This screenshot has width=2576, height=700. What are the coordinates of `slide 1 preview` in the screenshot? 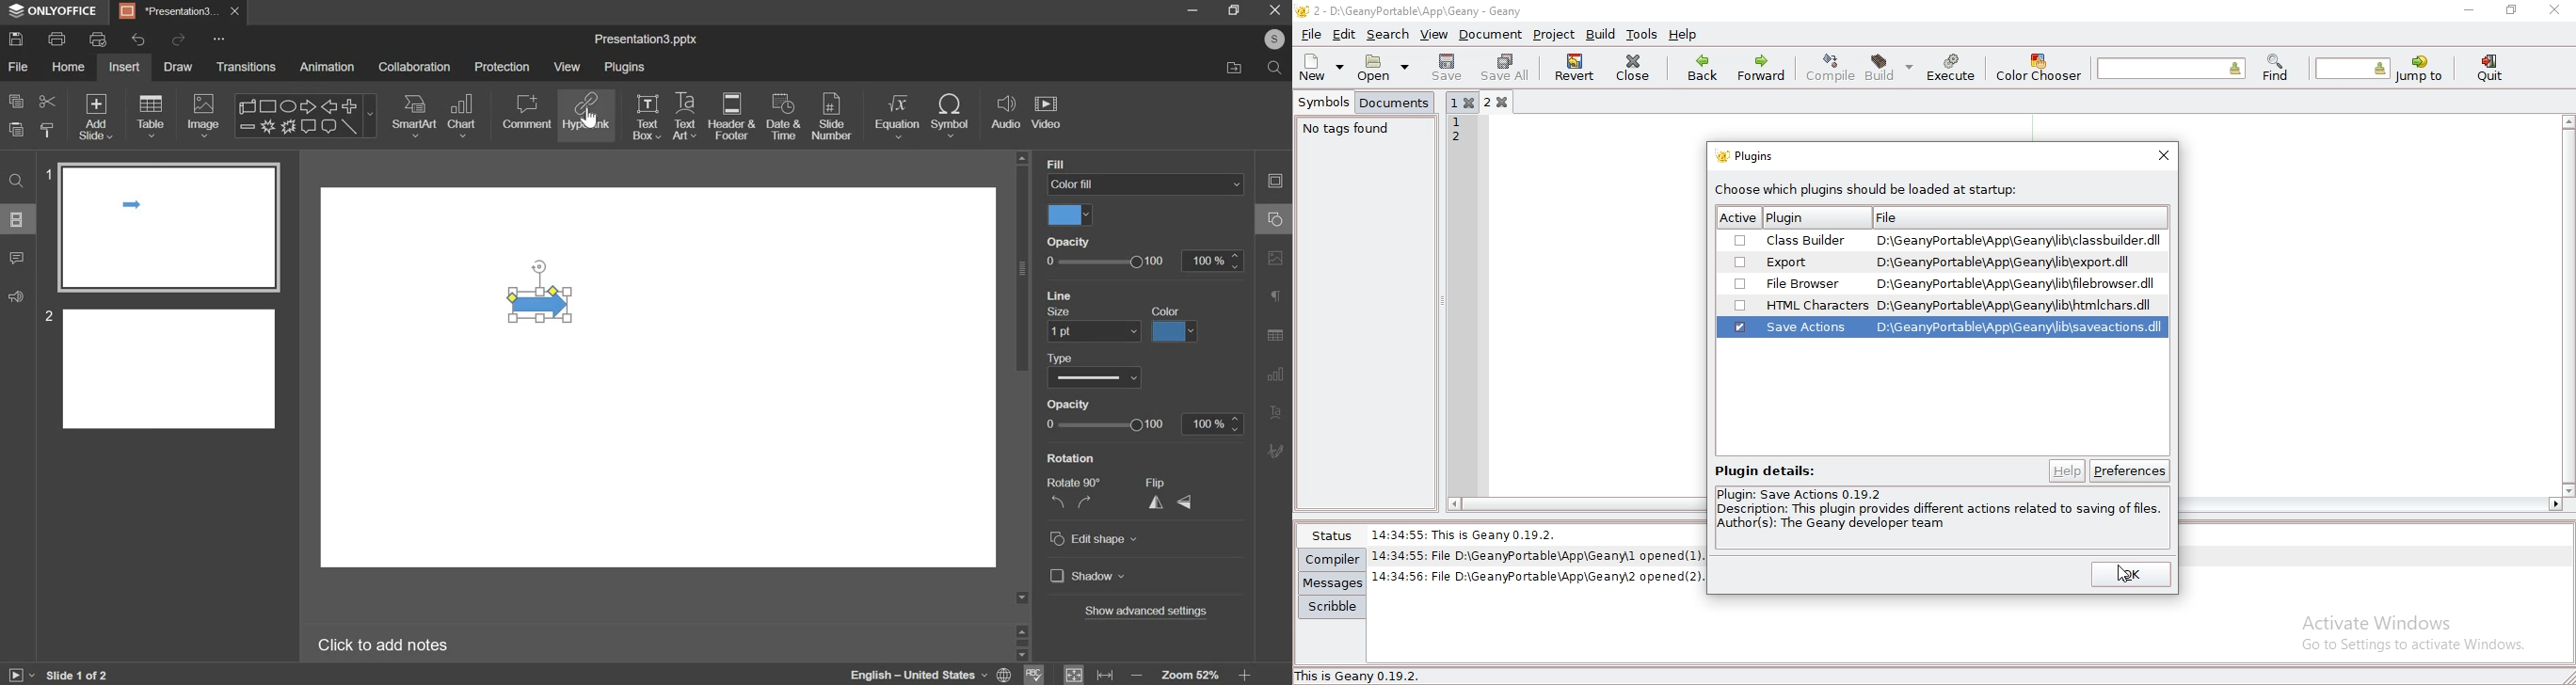 It's located at (168, 227).